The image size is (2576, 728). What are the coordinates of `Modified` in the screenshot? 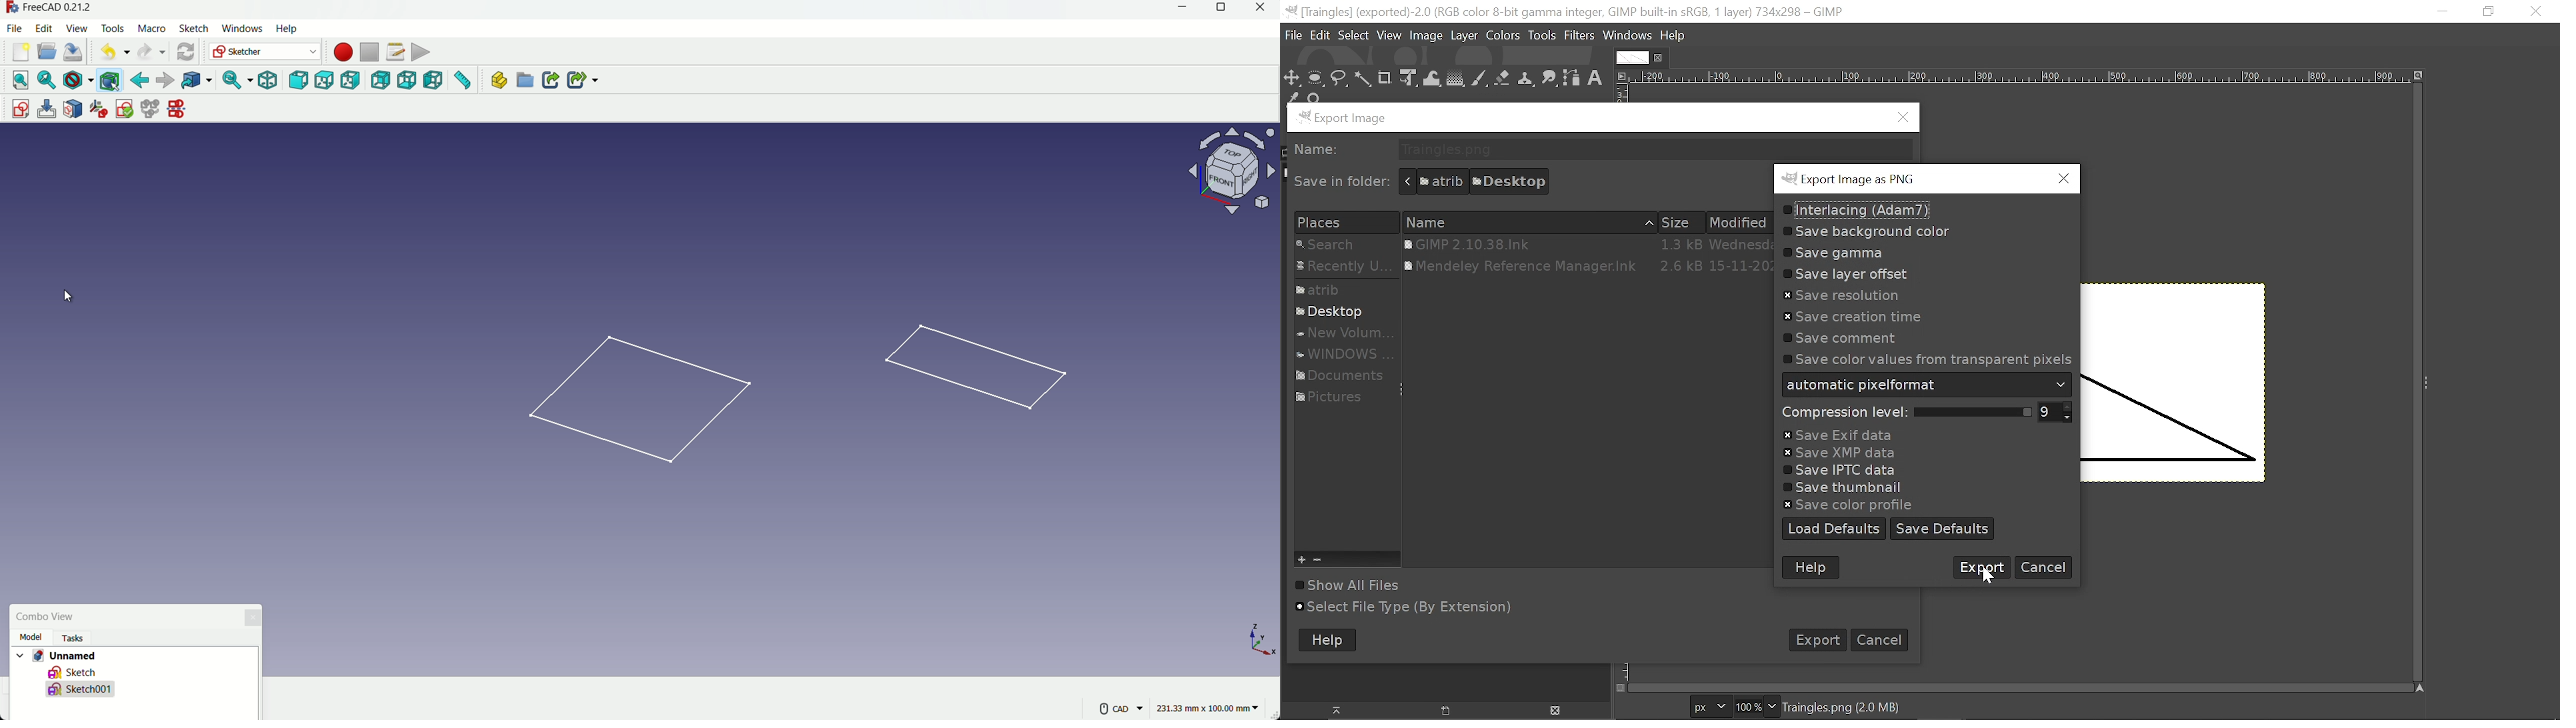 It's located at (1743, 223).